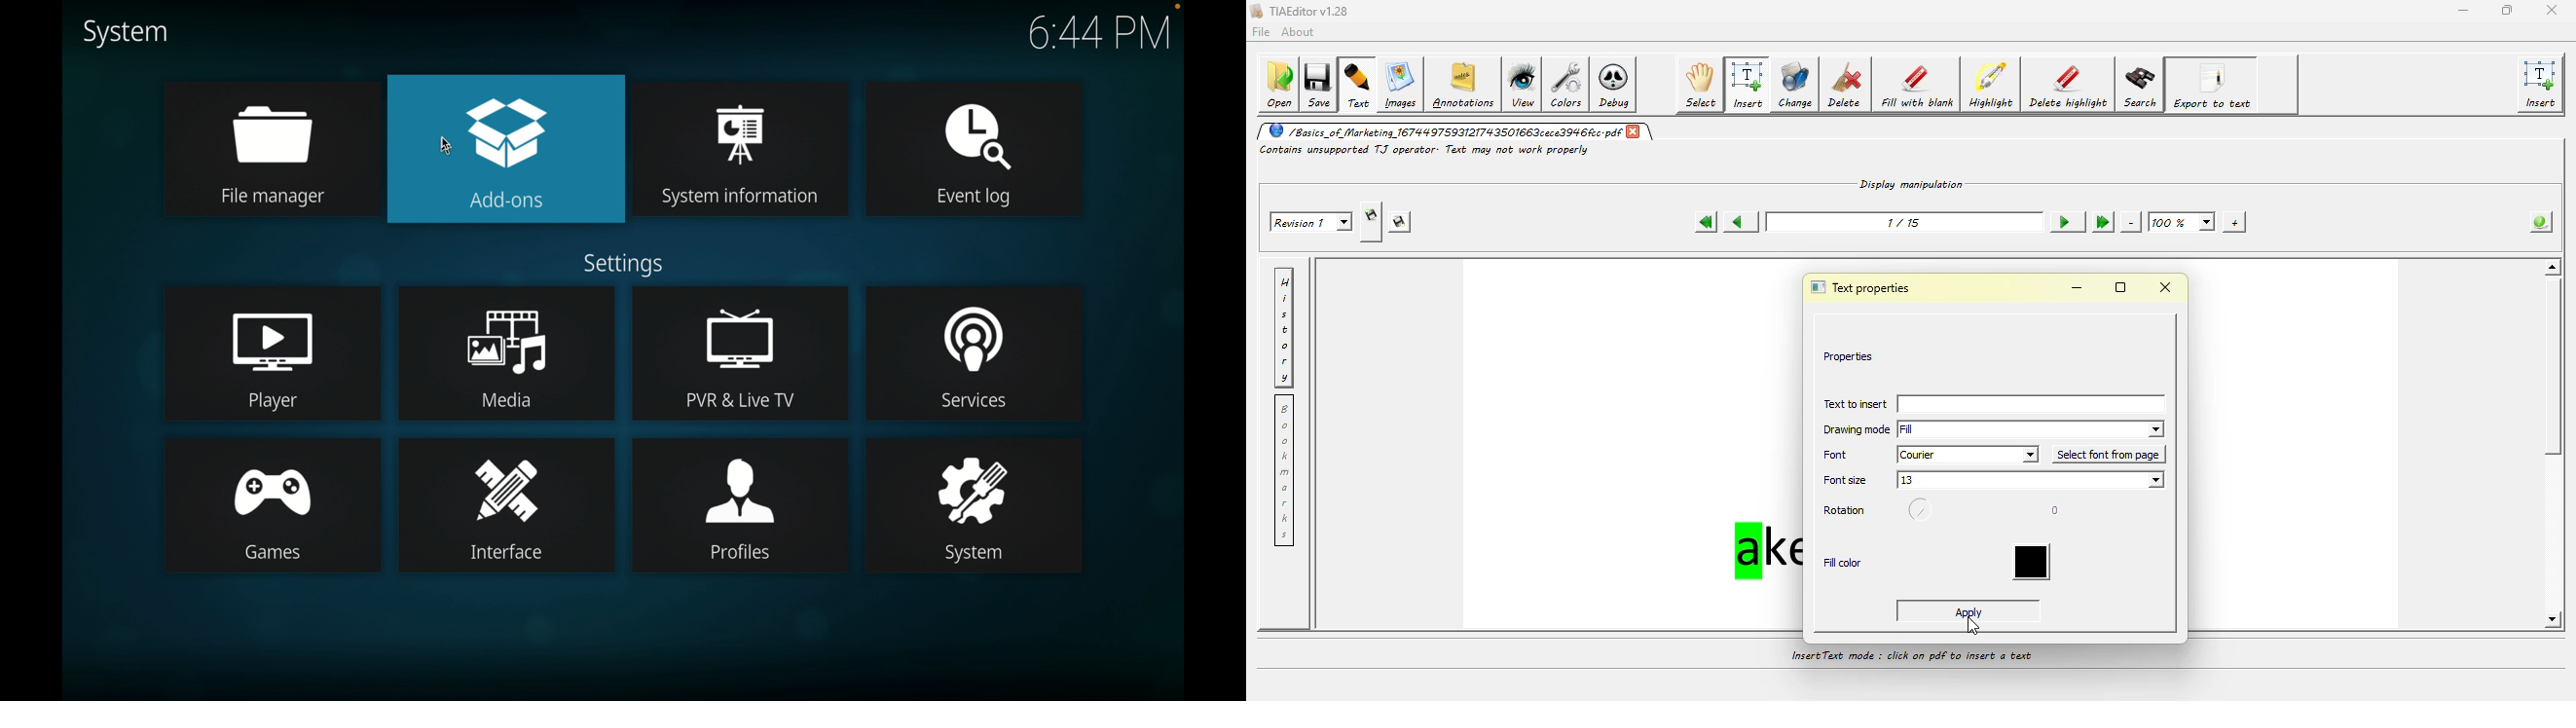 The height and width of the screenshot is (728, 2576). I want to click on pvr and live tv, so click(741, 353).